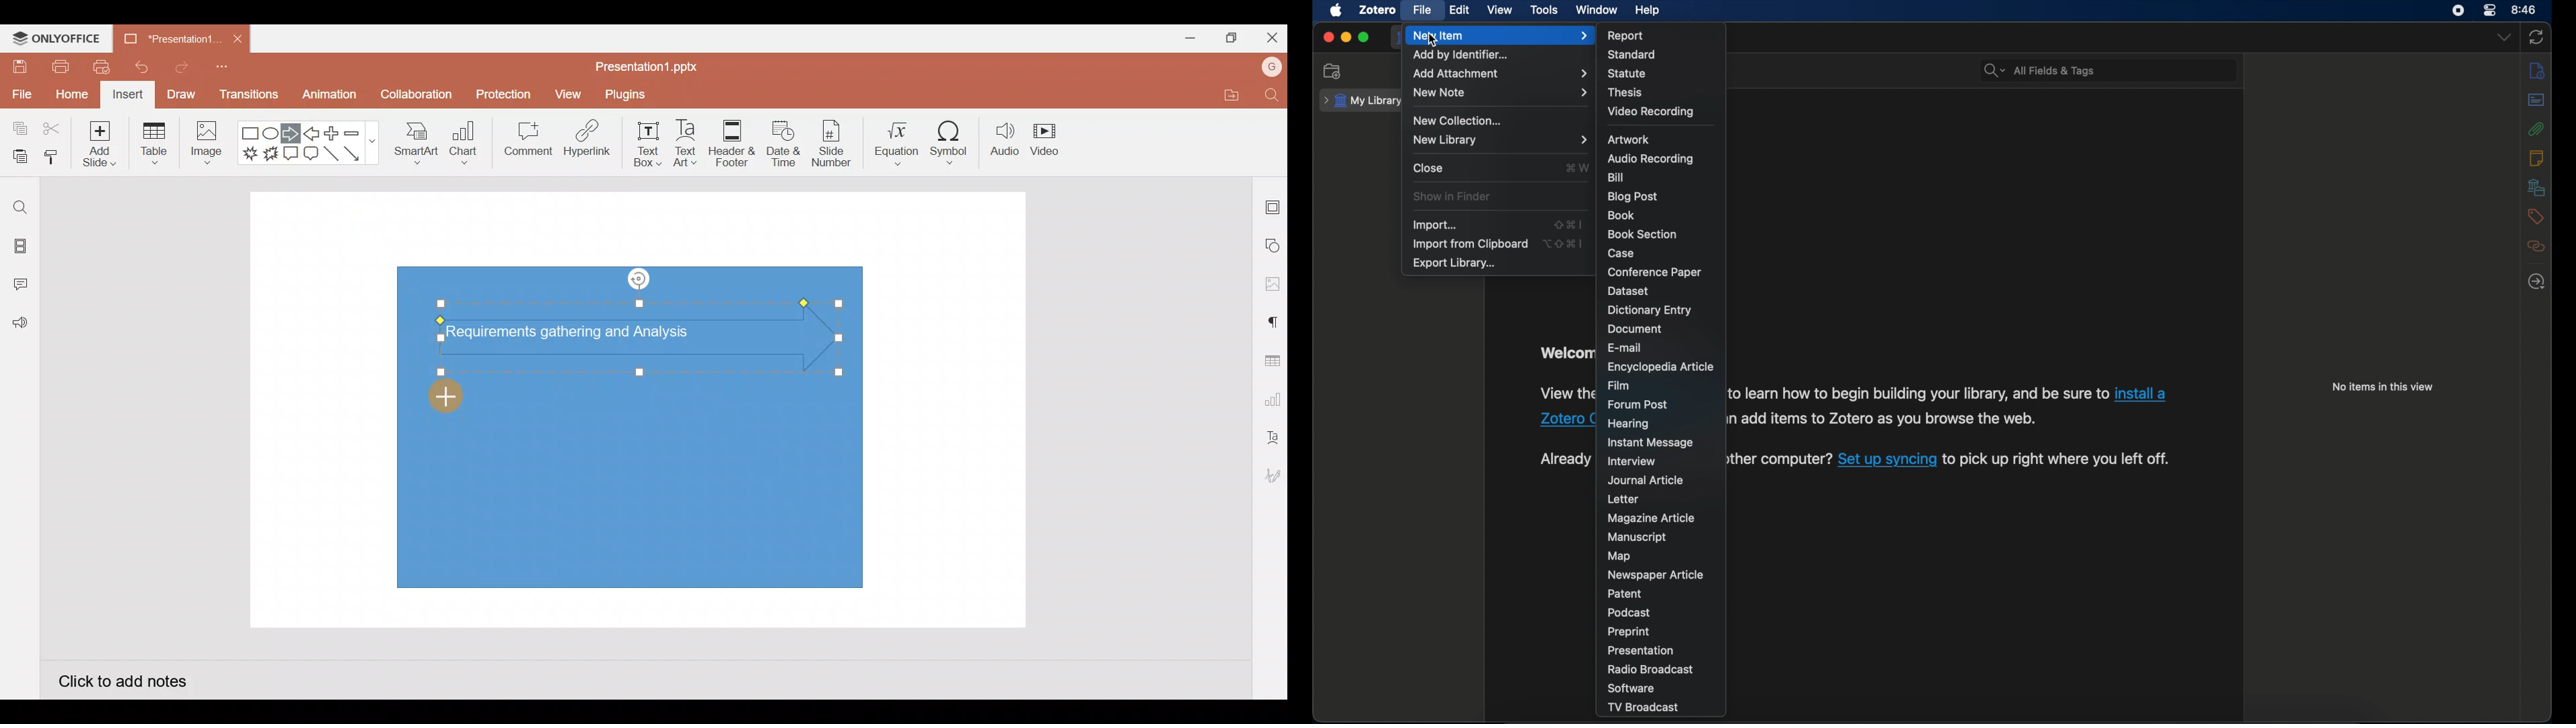 The image size is (2576, 728). I want to click on add attachment, so click(1501, 73).